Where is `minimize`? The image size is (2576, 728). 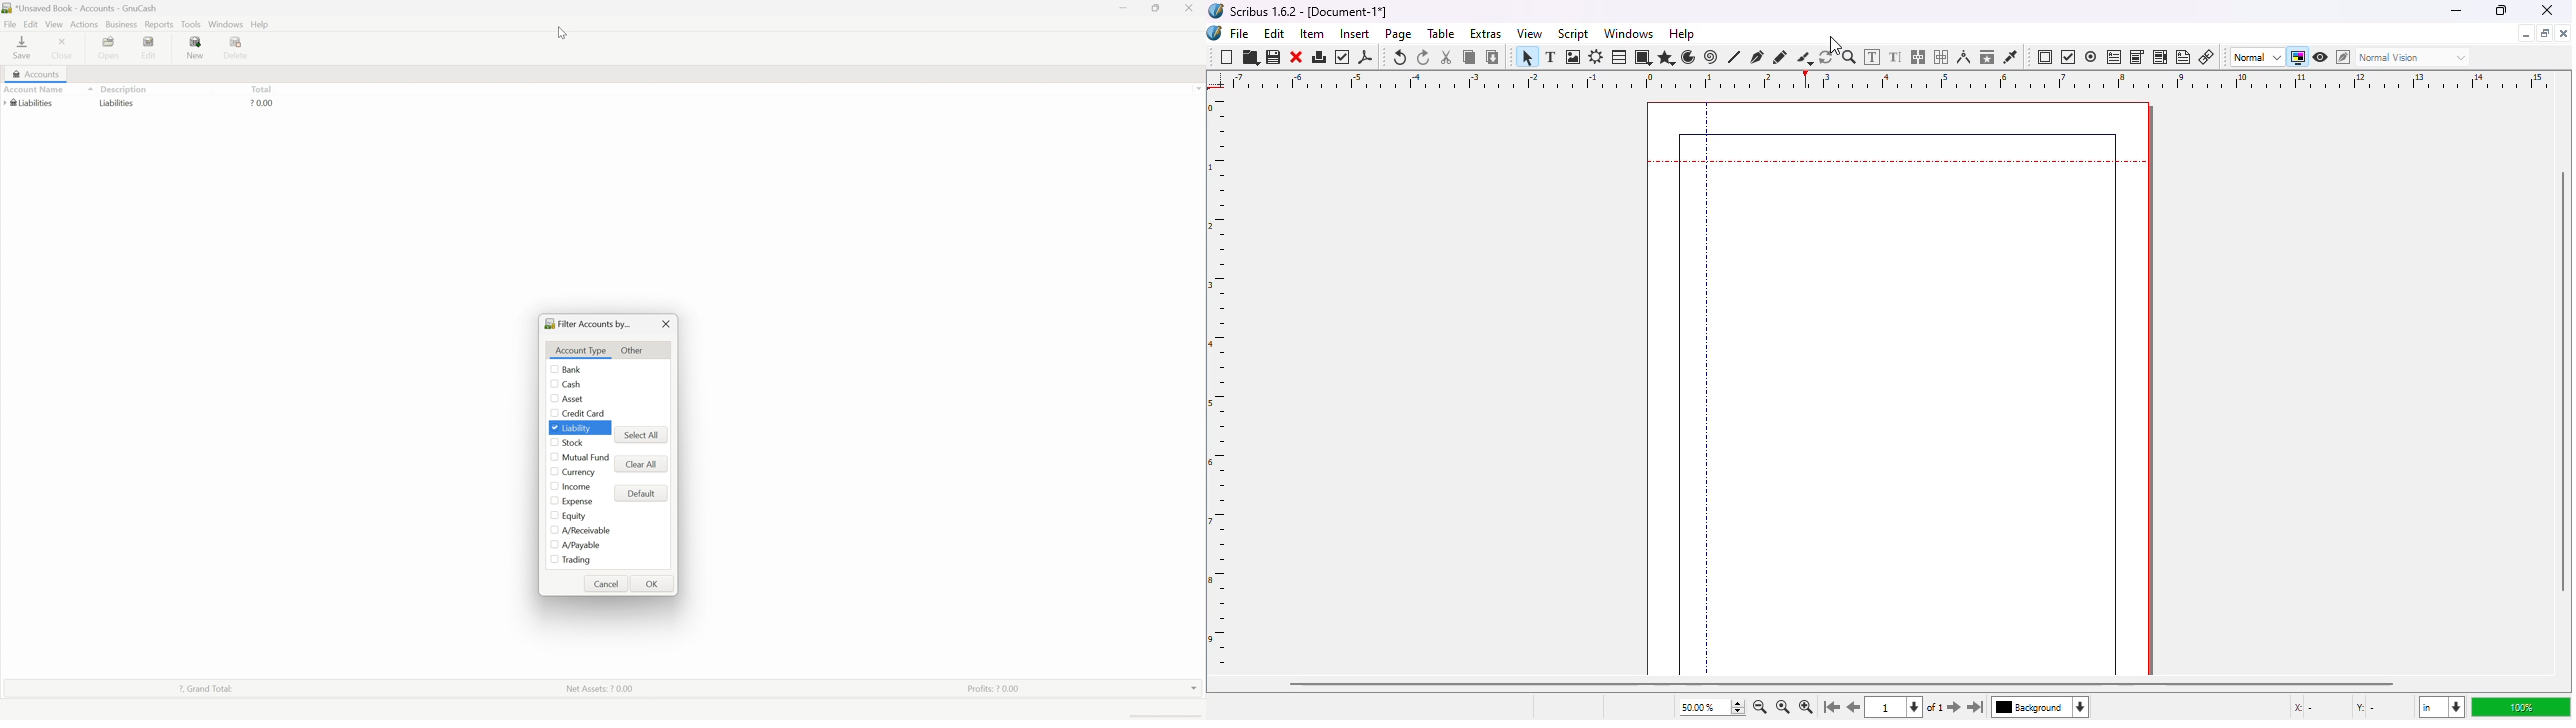
minimize is located at coordinates (2455, 10).